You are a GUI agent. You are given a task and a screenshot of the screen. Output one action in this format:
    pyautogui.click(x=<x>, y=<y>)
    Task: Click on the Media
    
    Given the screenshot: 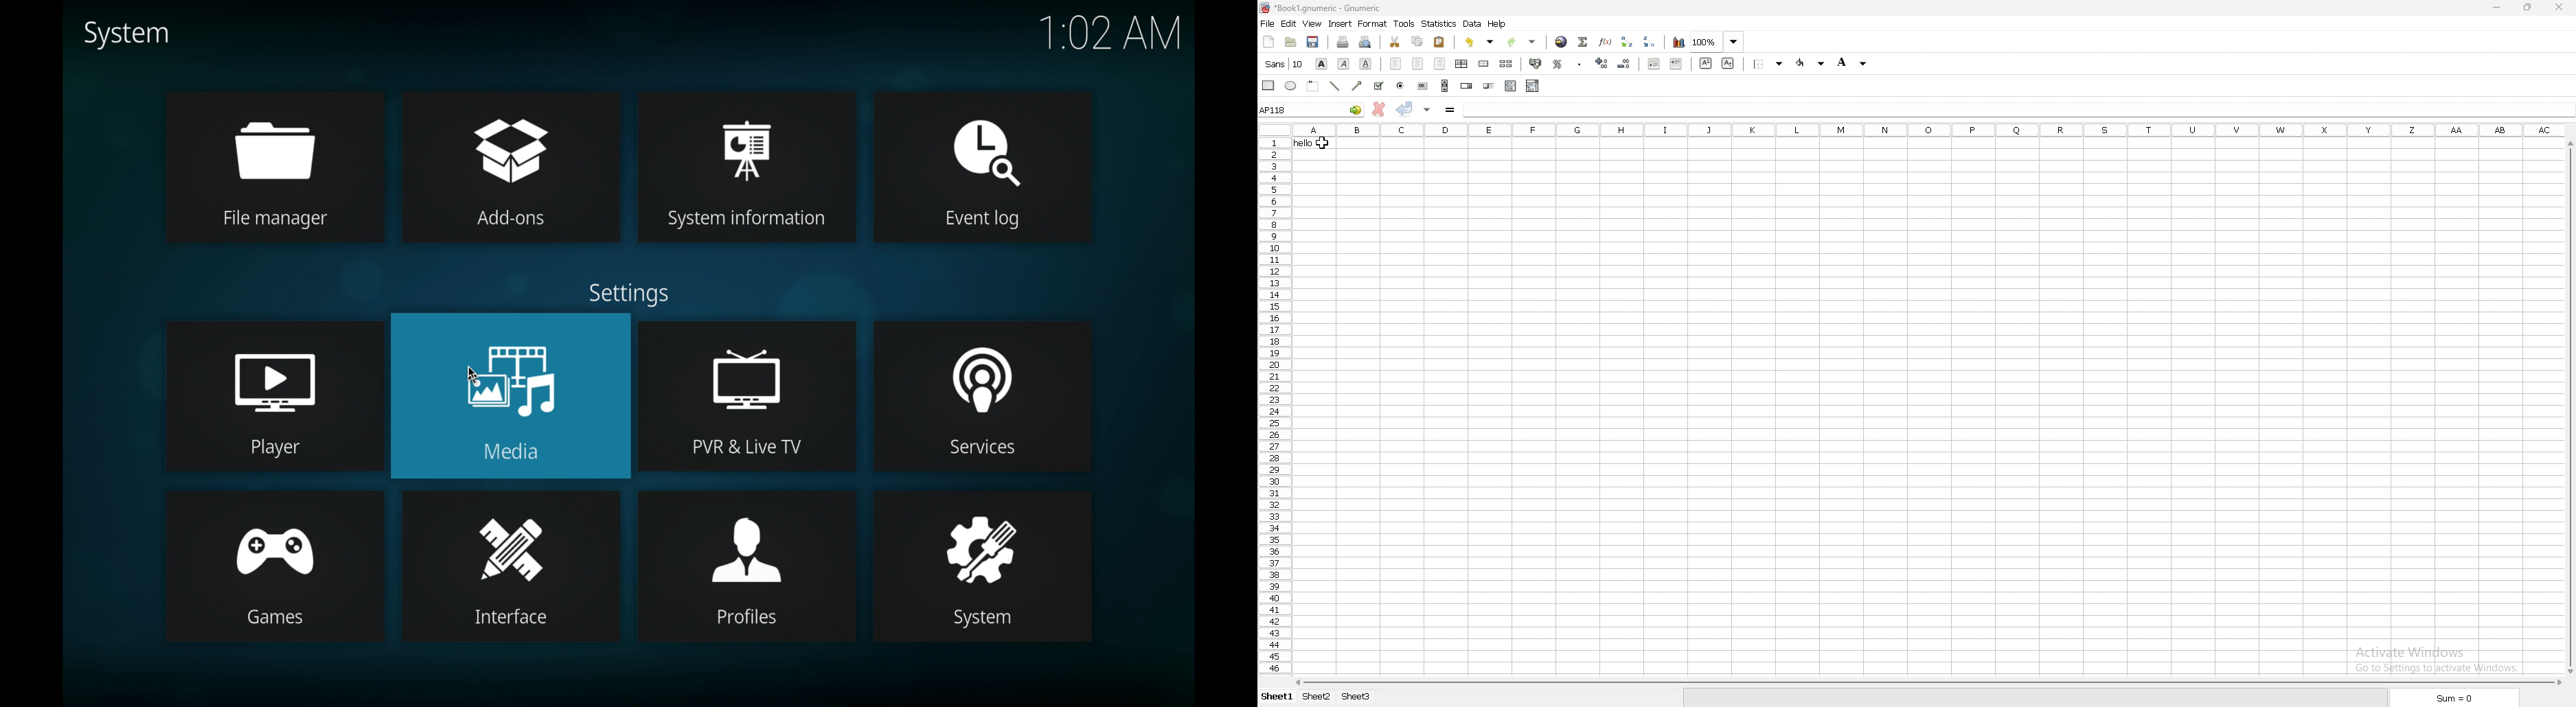 What is the action you would take?
    pyautogui.click(x=521, y=451)
    